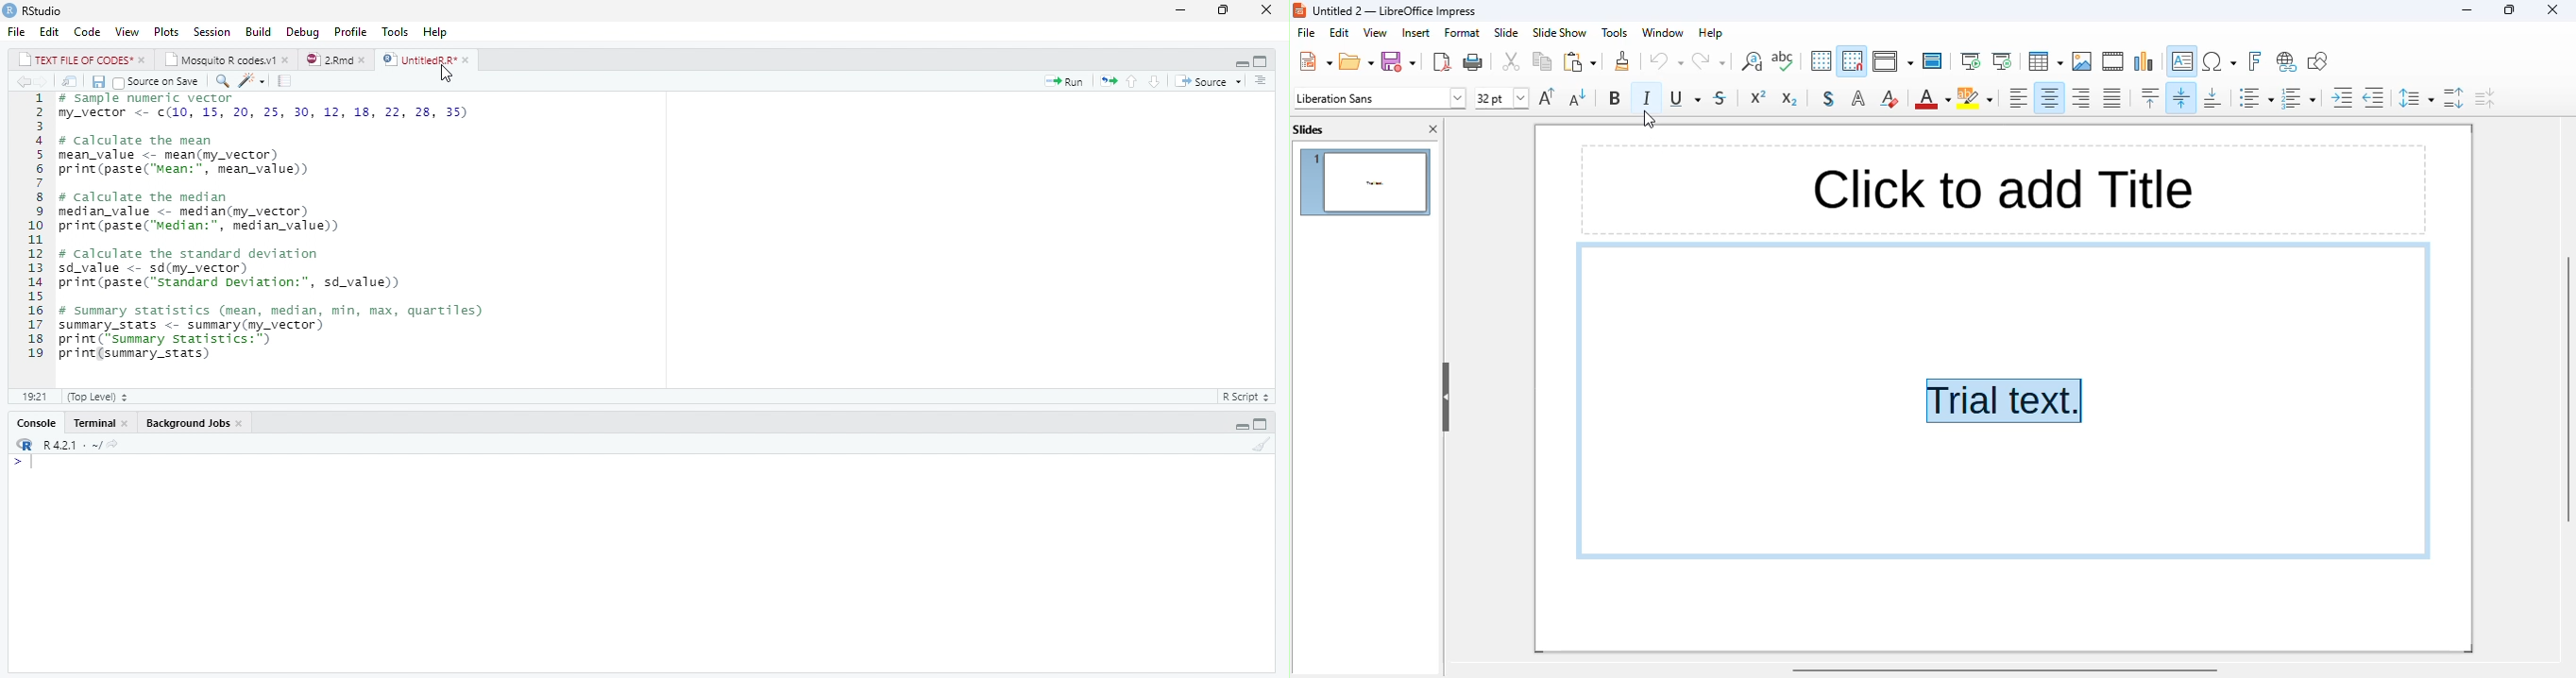  Describe the element at coordinates (1241, 426) in the screenshot. I see `minimize` at that location.